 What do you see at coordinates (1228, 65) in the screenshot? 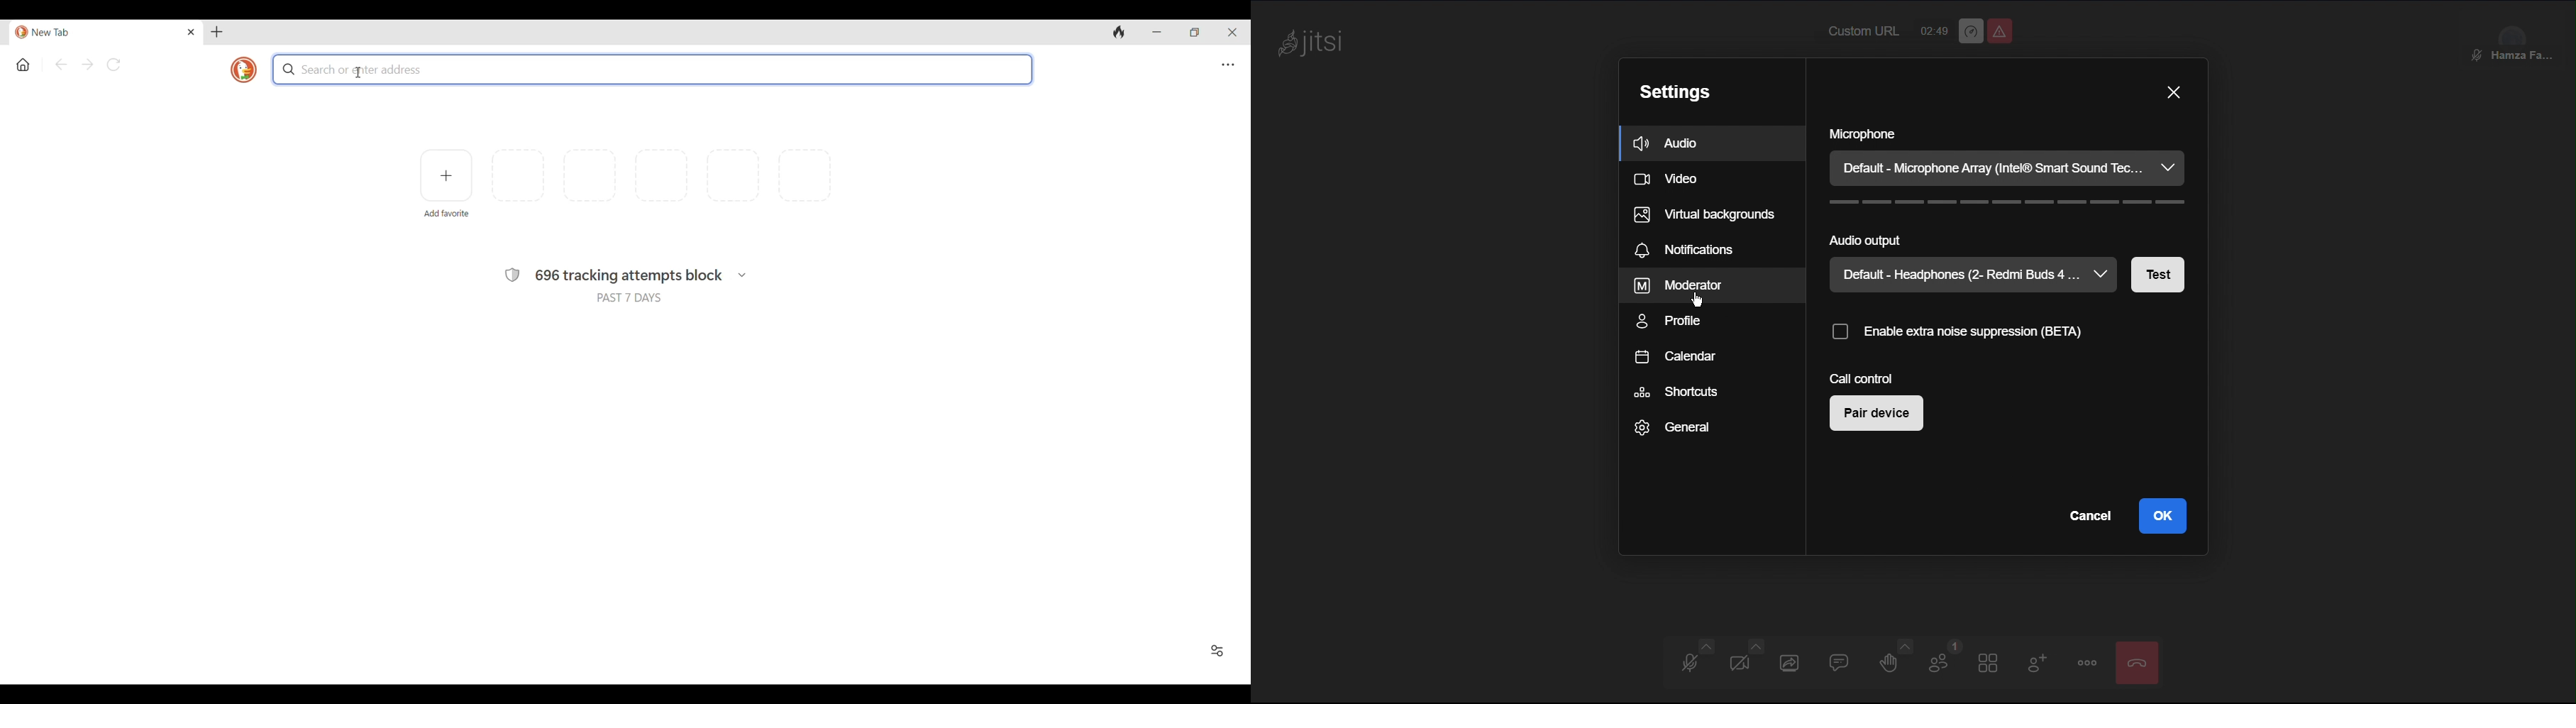
I see `Browser settings` at bounding box center [1228, 65].